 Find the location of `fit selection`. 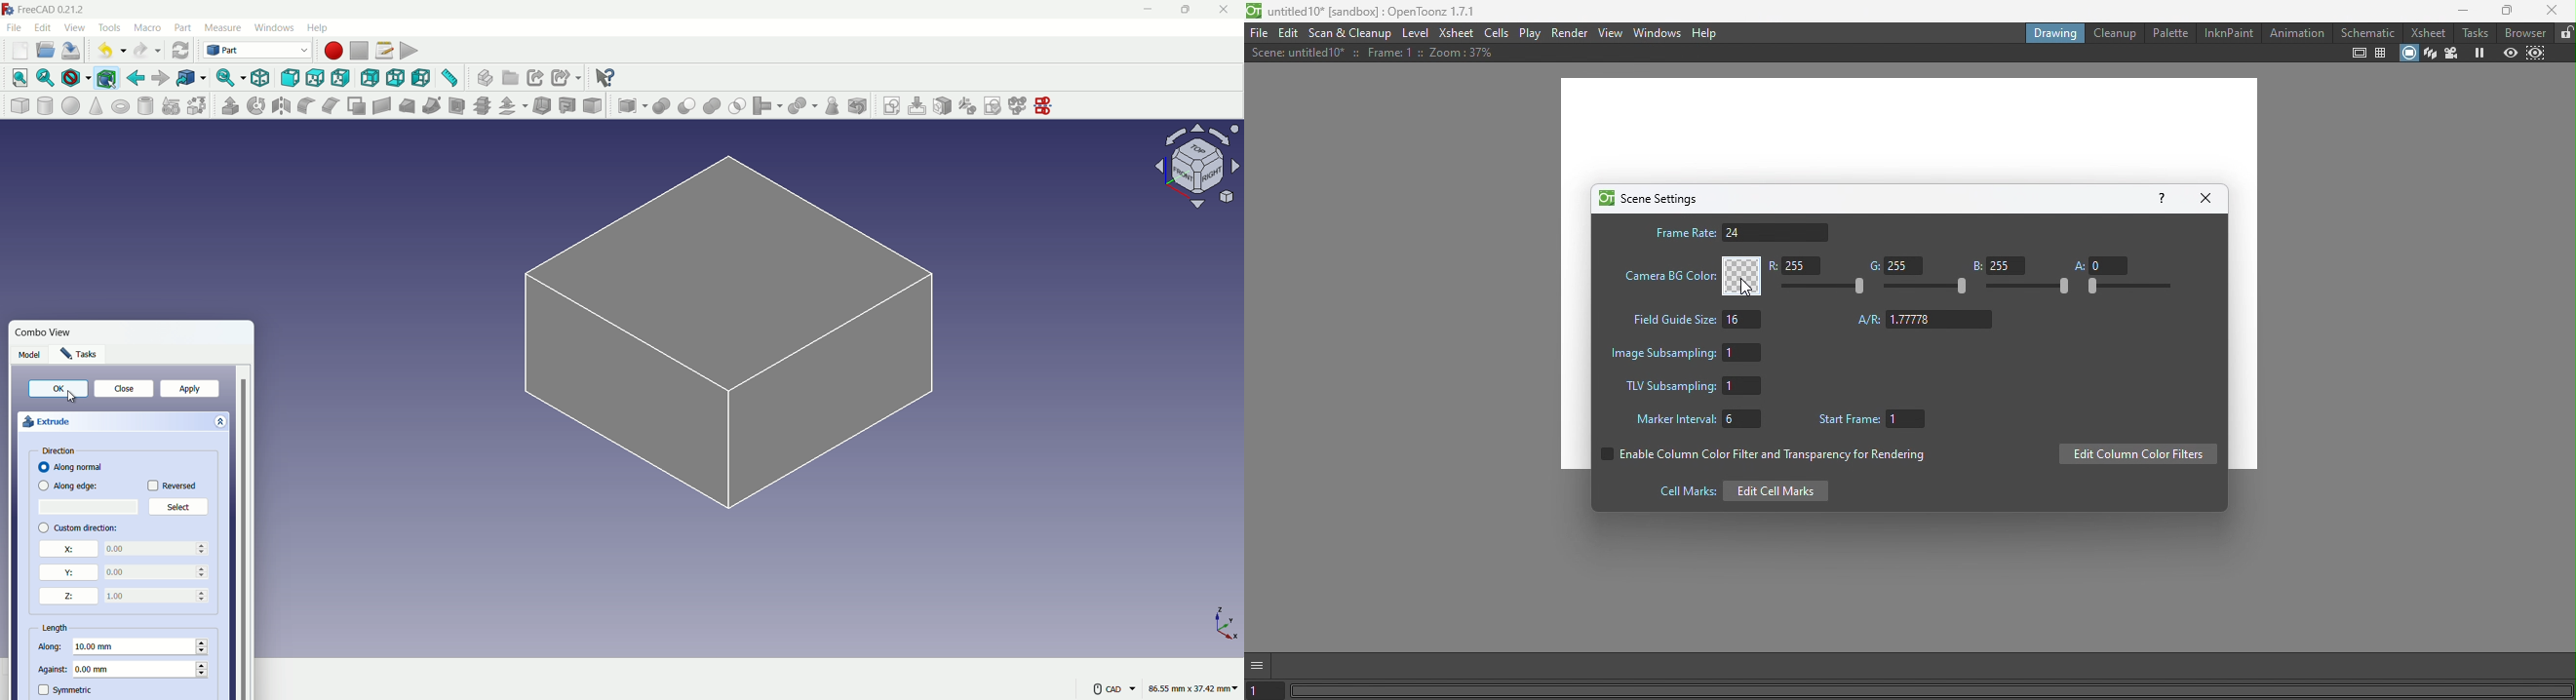

fit selection is located at coordinates (47, 77).